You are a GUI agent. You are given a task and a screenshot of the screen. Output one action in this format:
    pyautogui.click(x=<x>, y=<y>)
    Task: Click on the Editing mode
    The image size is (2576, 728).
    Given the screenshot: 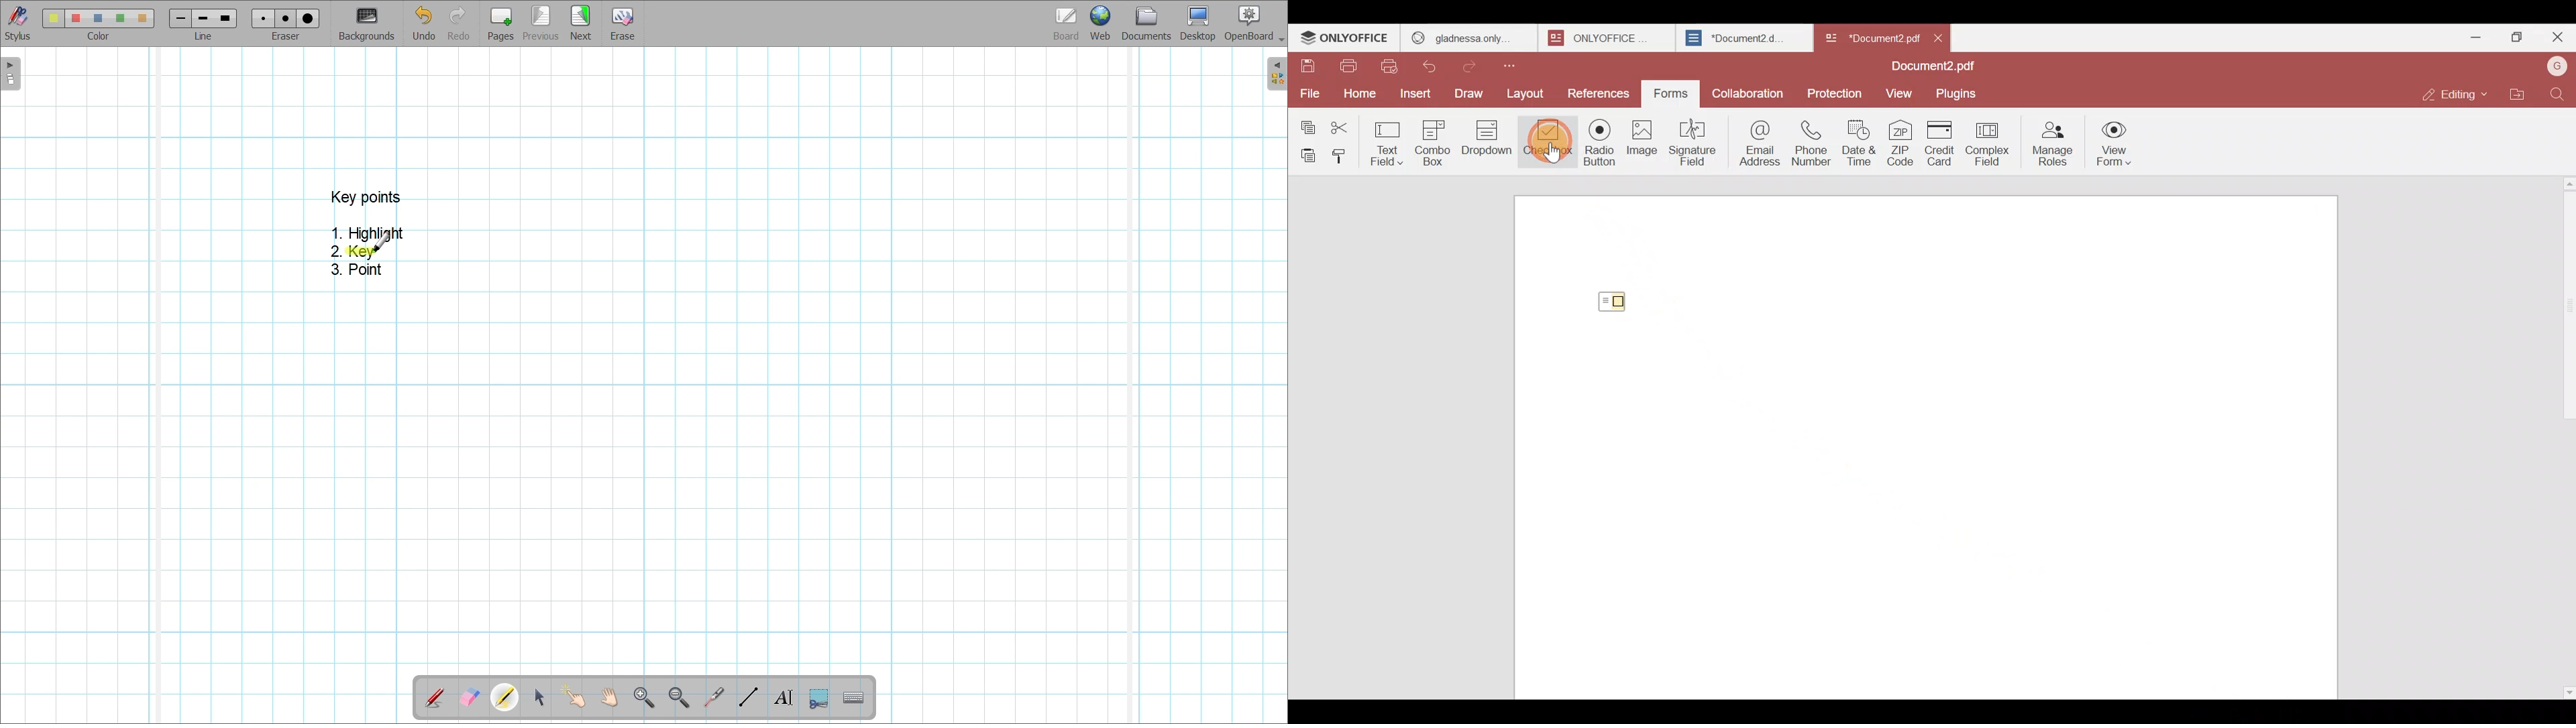 What is the action you would take?
    pyautogui.click(x=2453, y=95)
    